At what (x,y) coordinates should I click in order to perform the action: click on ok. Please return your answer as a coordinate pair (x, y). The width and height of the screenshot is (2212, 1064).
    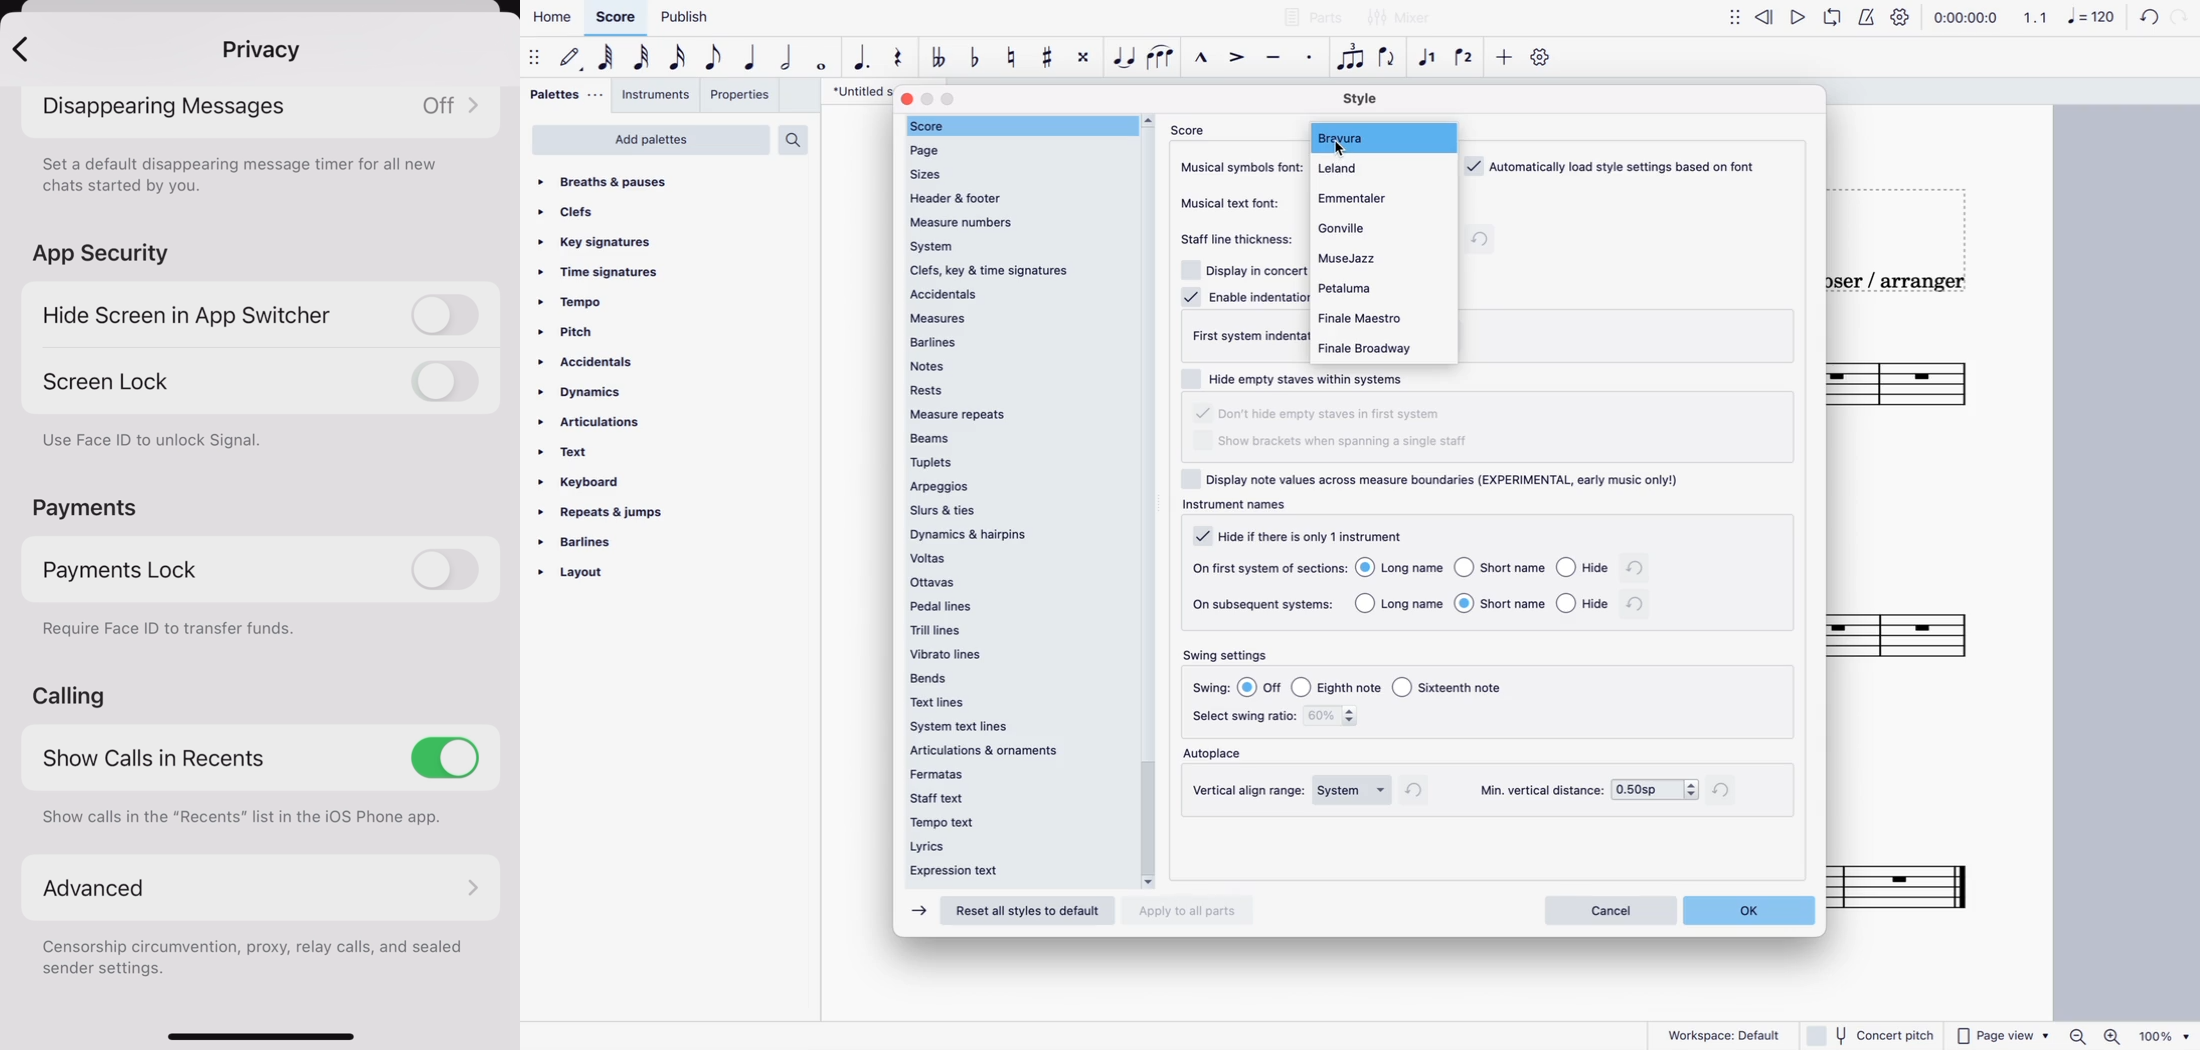
    Looking at the image, I should click on (1750, 911).